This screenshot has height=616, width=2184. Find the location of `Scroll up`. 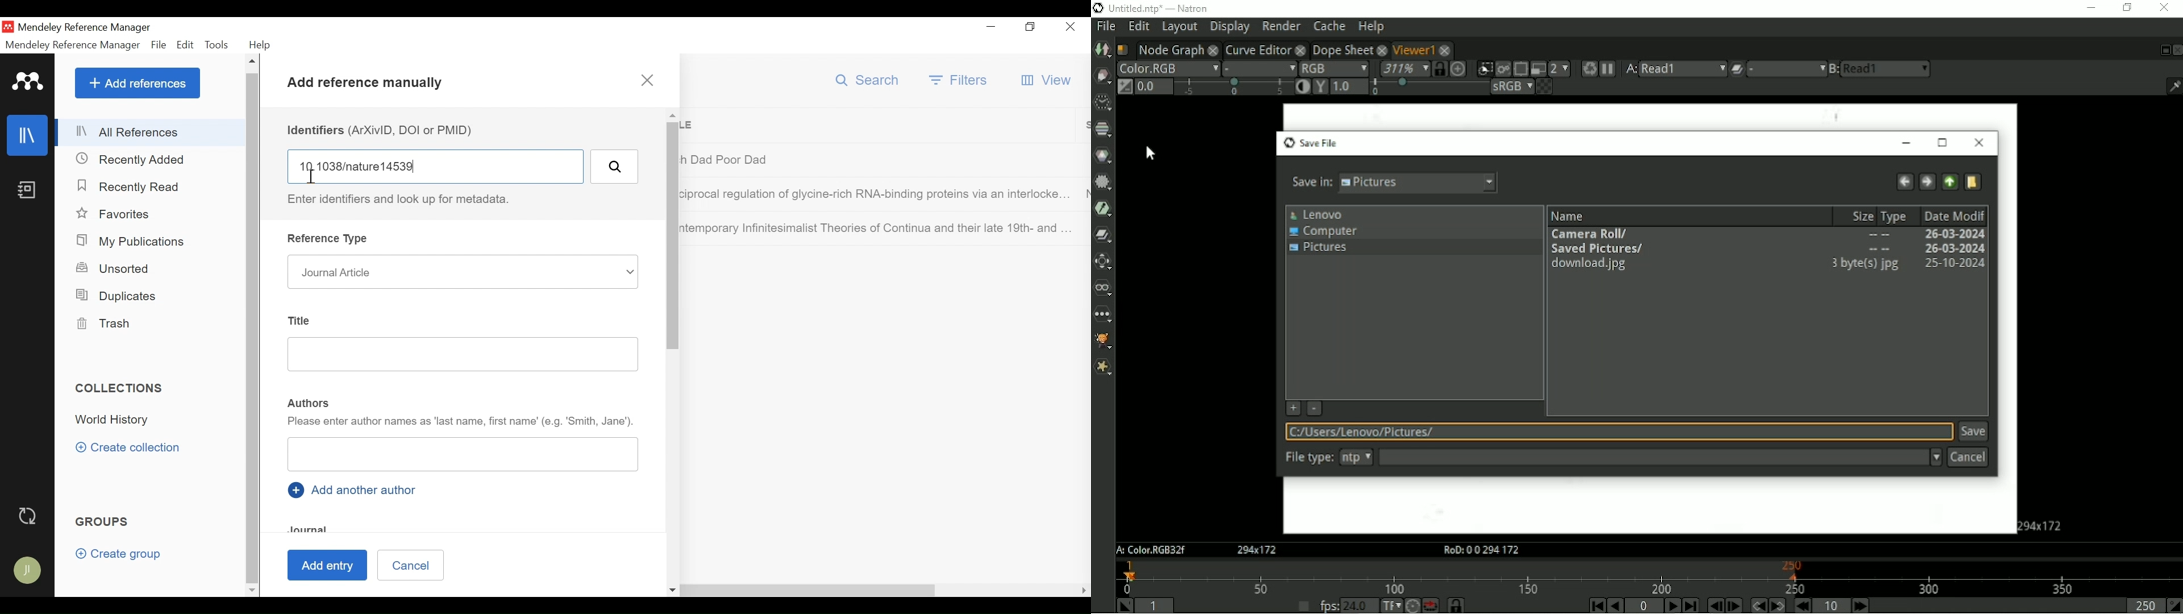

Scroll up is located at coordinates (252, 63).